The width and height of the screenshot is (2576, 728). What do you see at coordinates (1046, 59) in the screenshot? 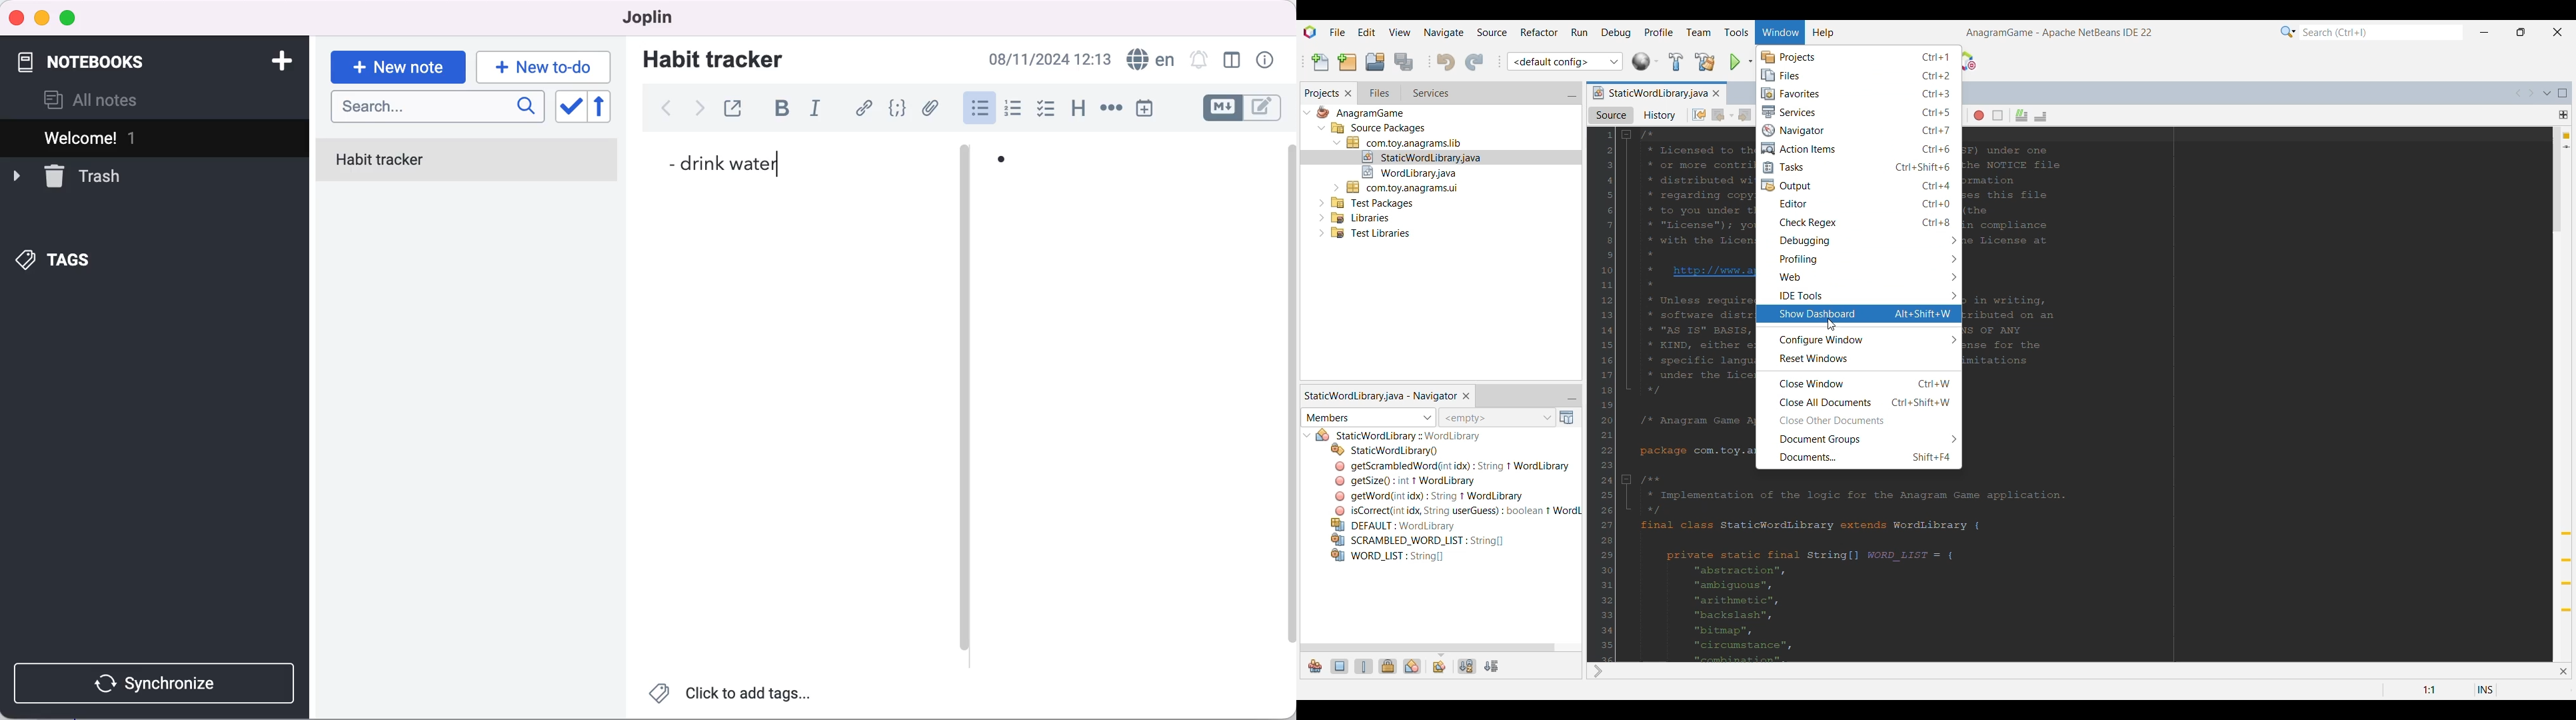
I see `08/11/2024 12:13` at bounding box center [1046, 59].